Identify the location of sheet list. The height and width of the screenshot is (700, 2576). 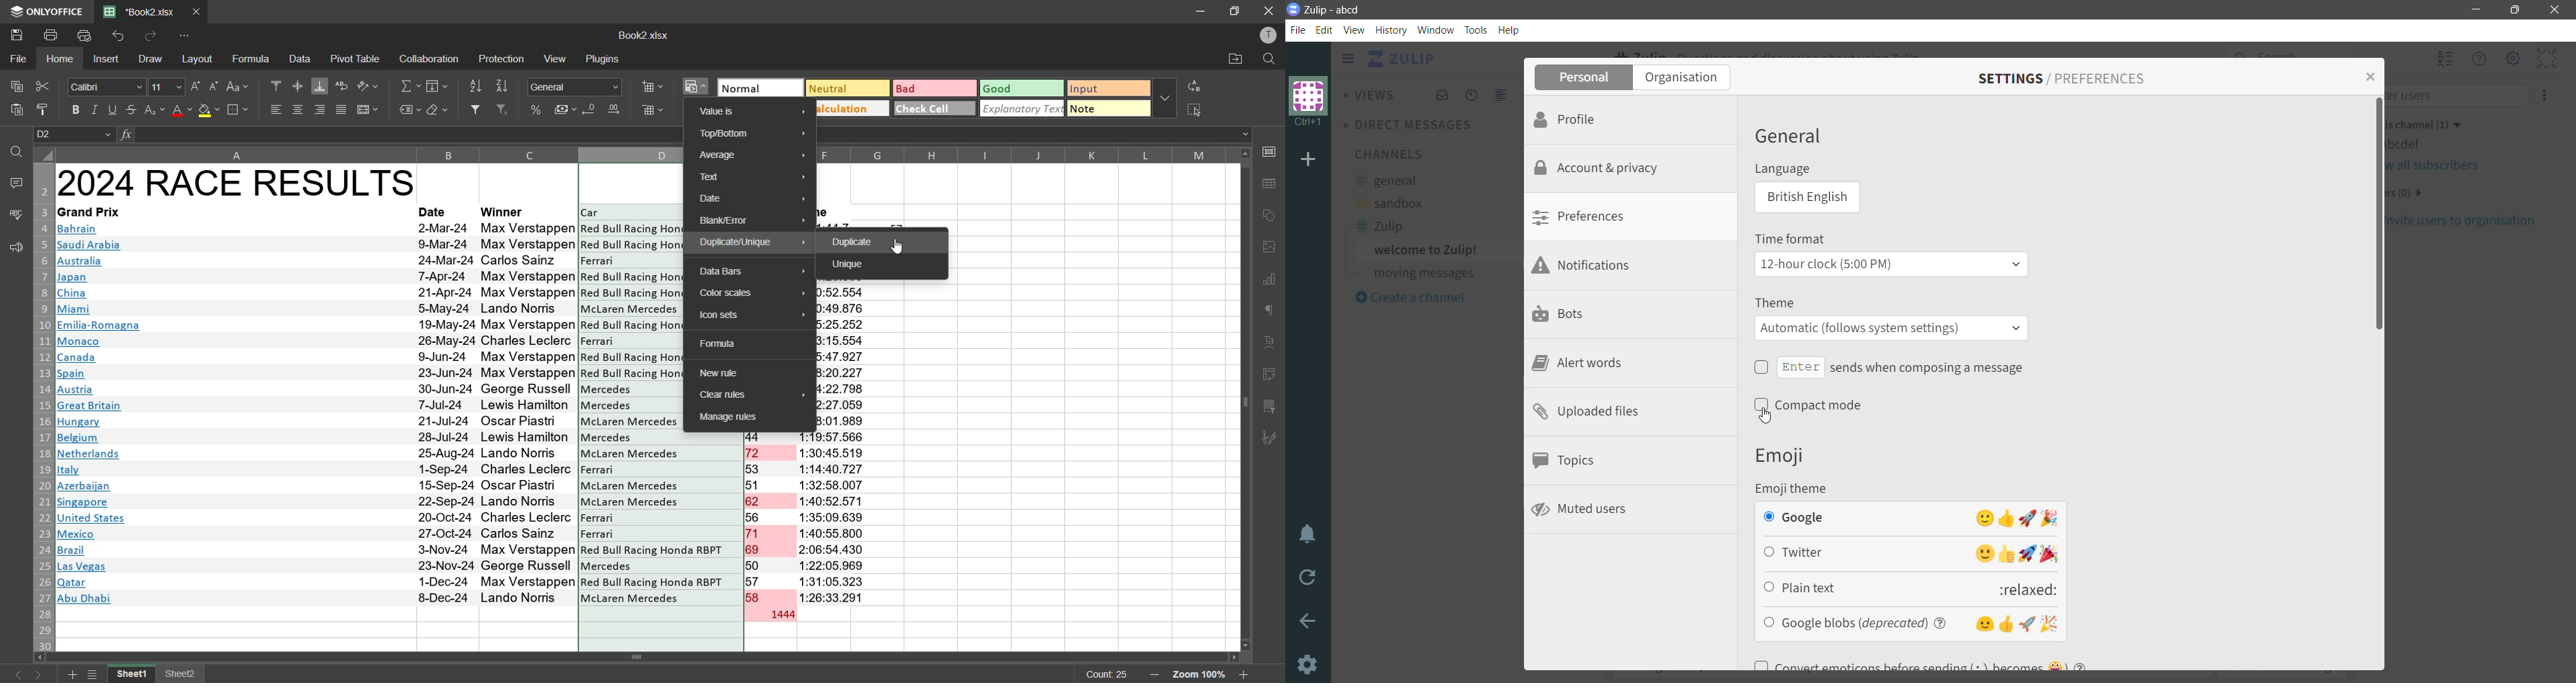
(95, 675).